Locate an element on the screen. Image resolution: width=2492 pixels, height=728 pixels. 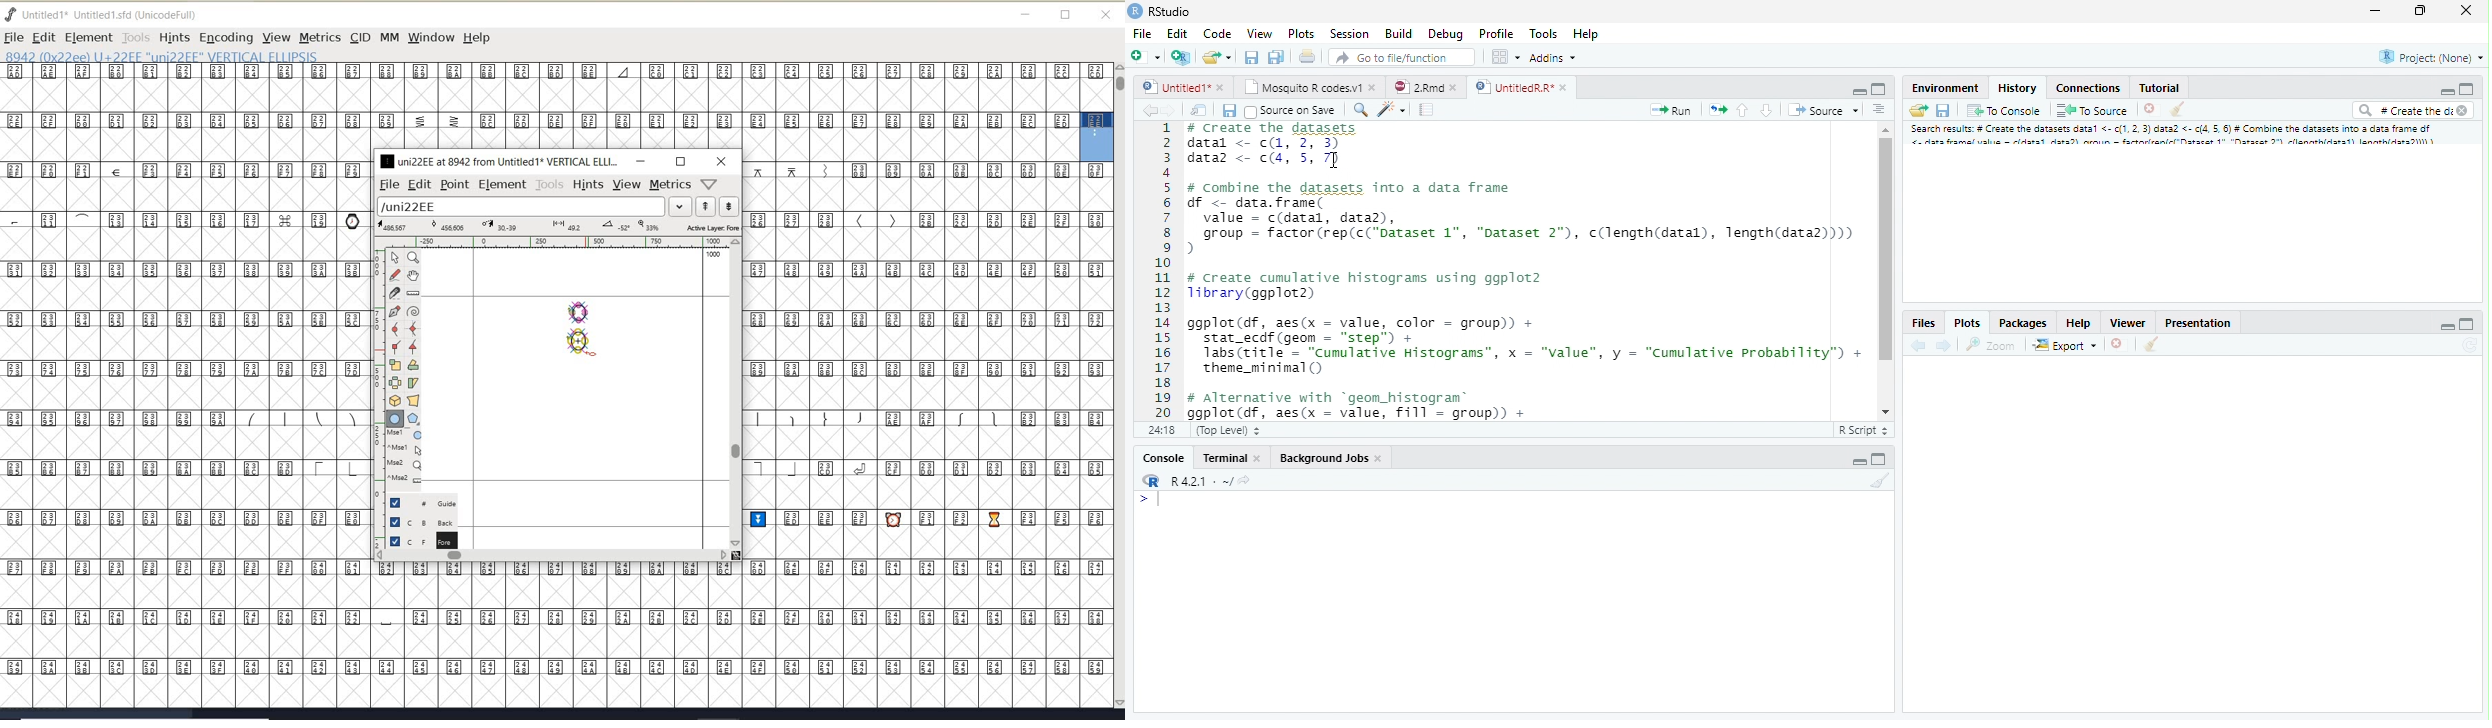
# Create the di is located at coordinates (2411, 112).